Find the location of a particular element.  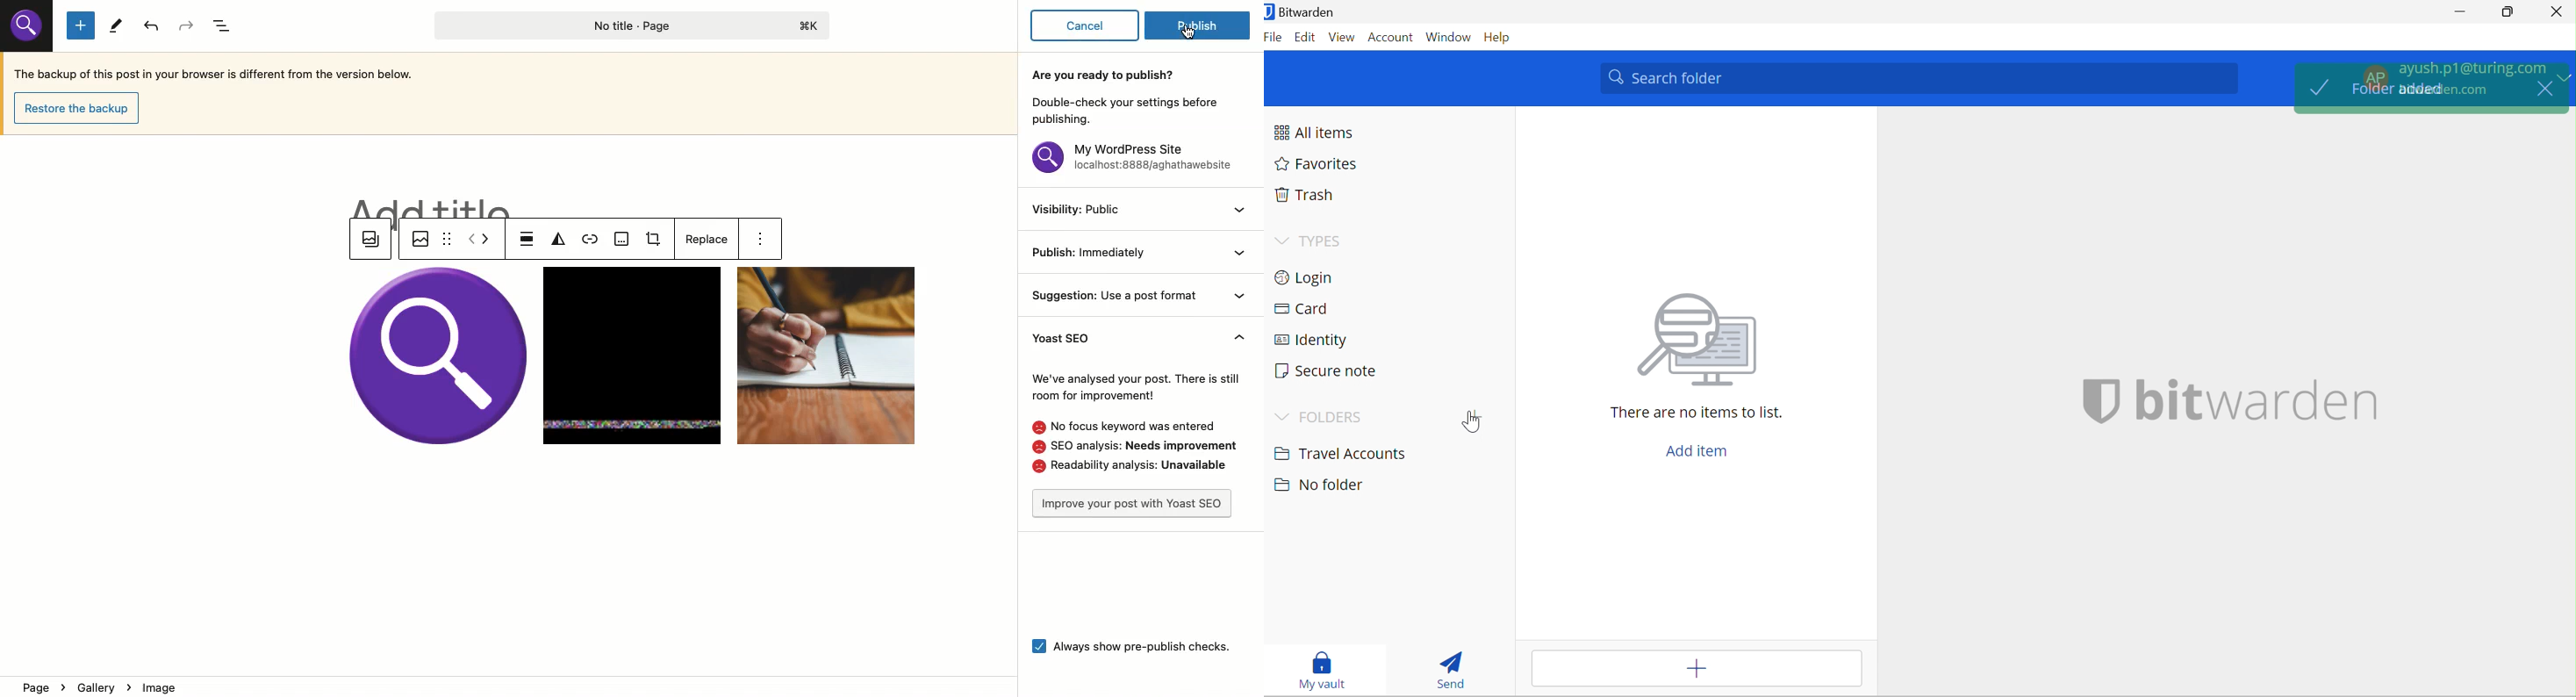

Travel Accounts is located at coordinates (1340, 453).